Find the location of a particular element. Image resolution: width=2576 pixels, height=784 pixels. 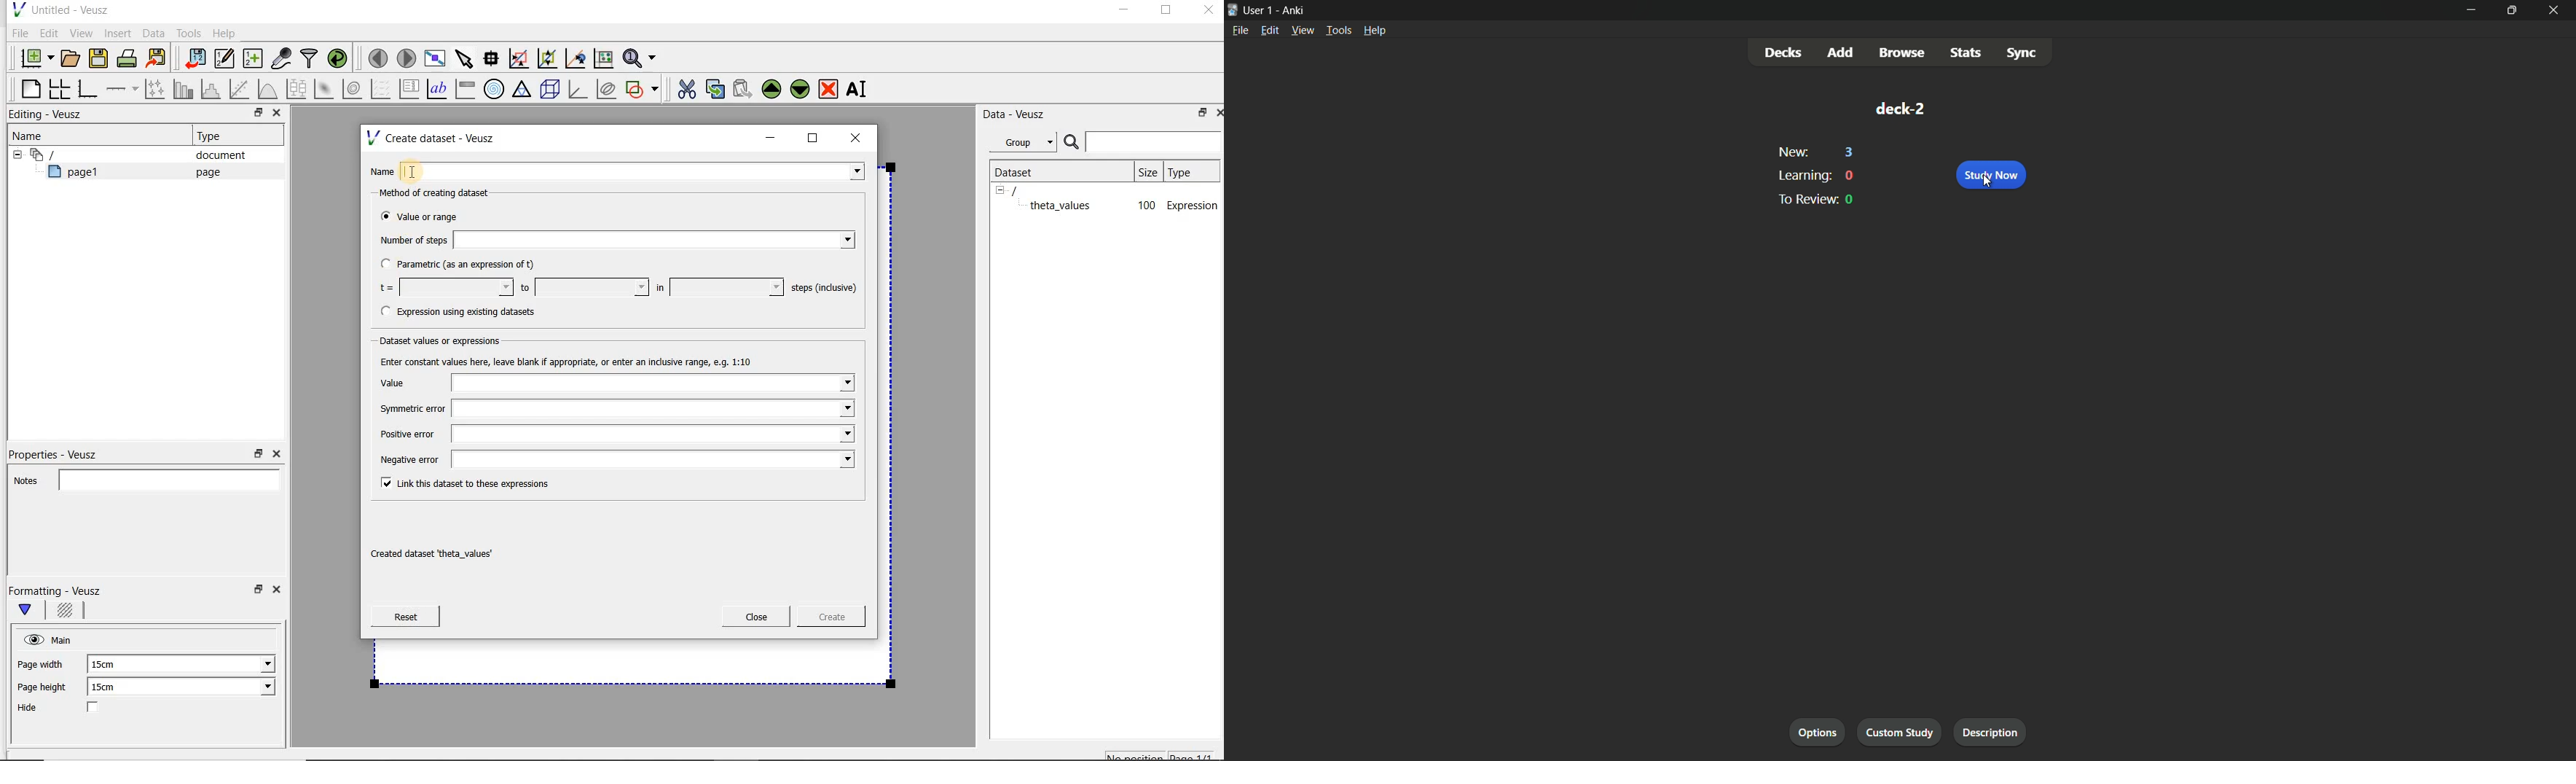

close app is located at coordinates (2556, 11).